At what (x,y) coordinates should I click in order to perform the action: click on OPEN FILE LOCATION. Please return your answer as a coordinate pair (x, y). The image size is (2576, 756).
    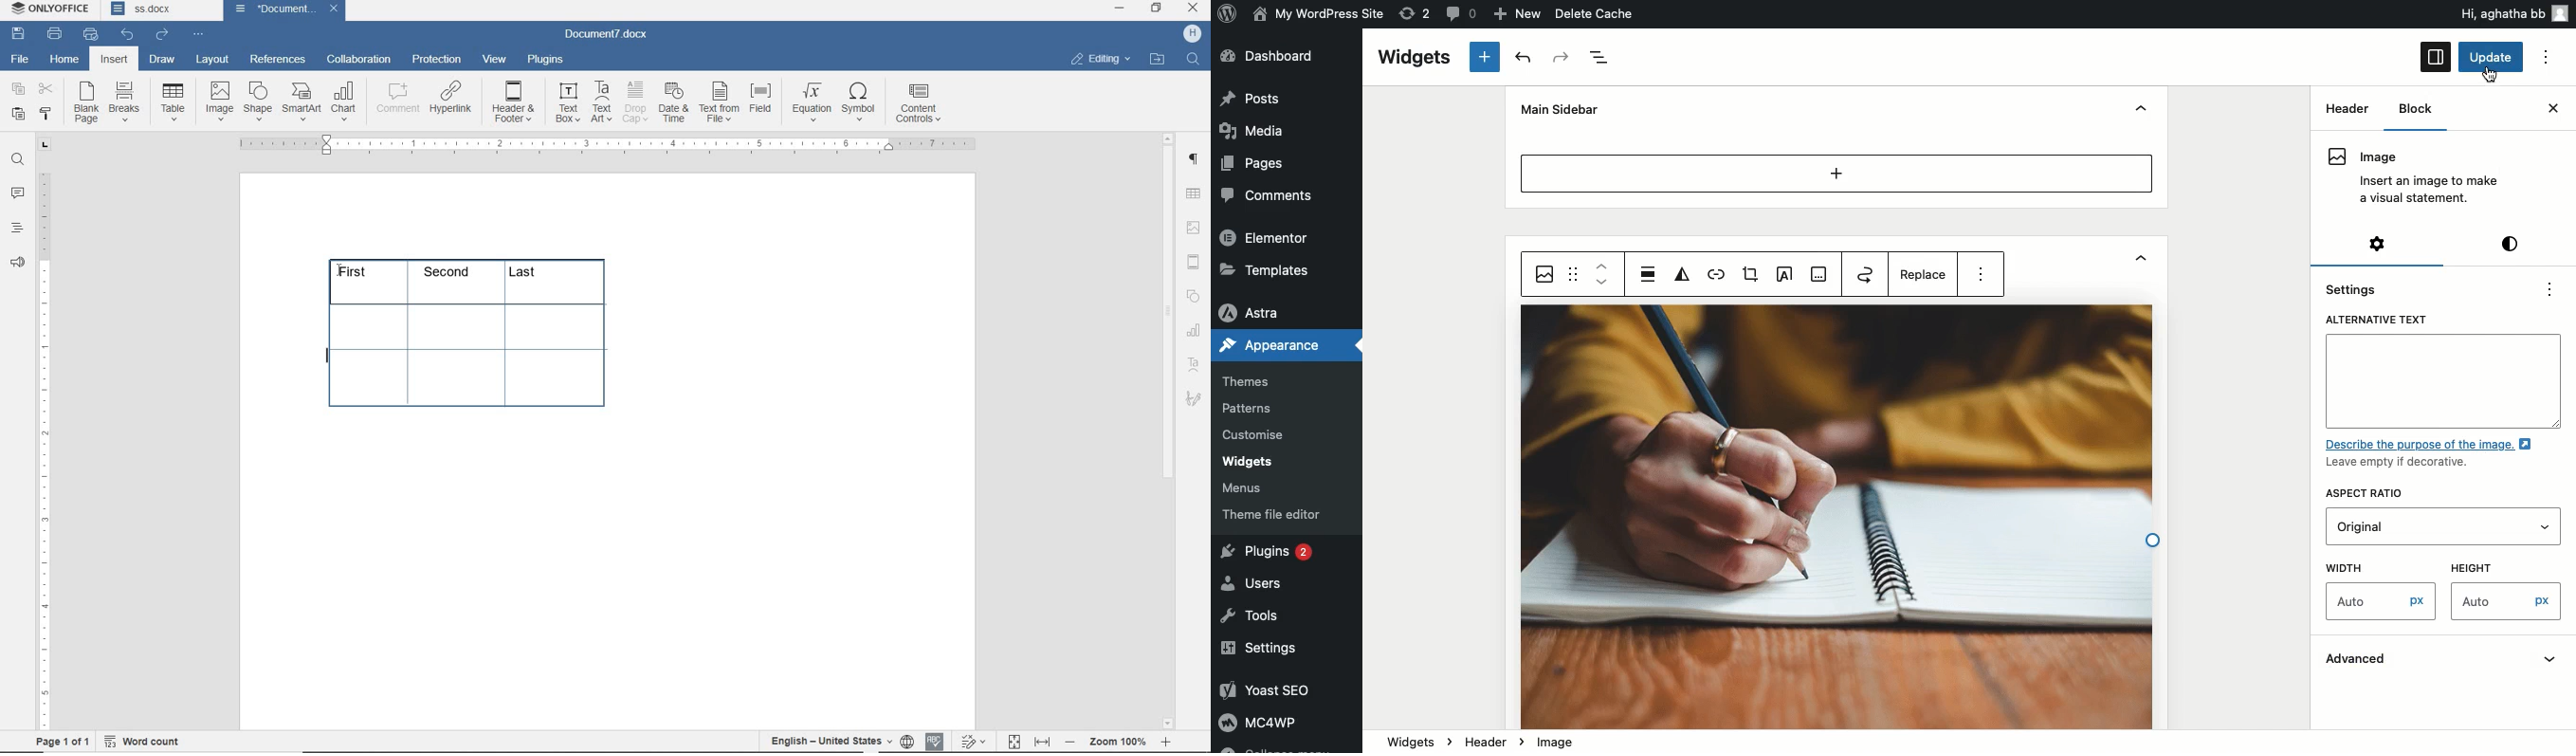
    Looking at the image, I should click on (1159, 59).